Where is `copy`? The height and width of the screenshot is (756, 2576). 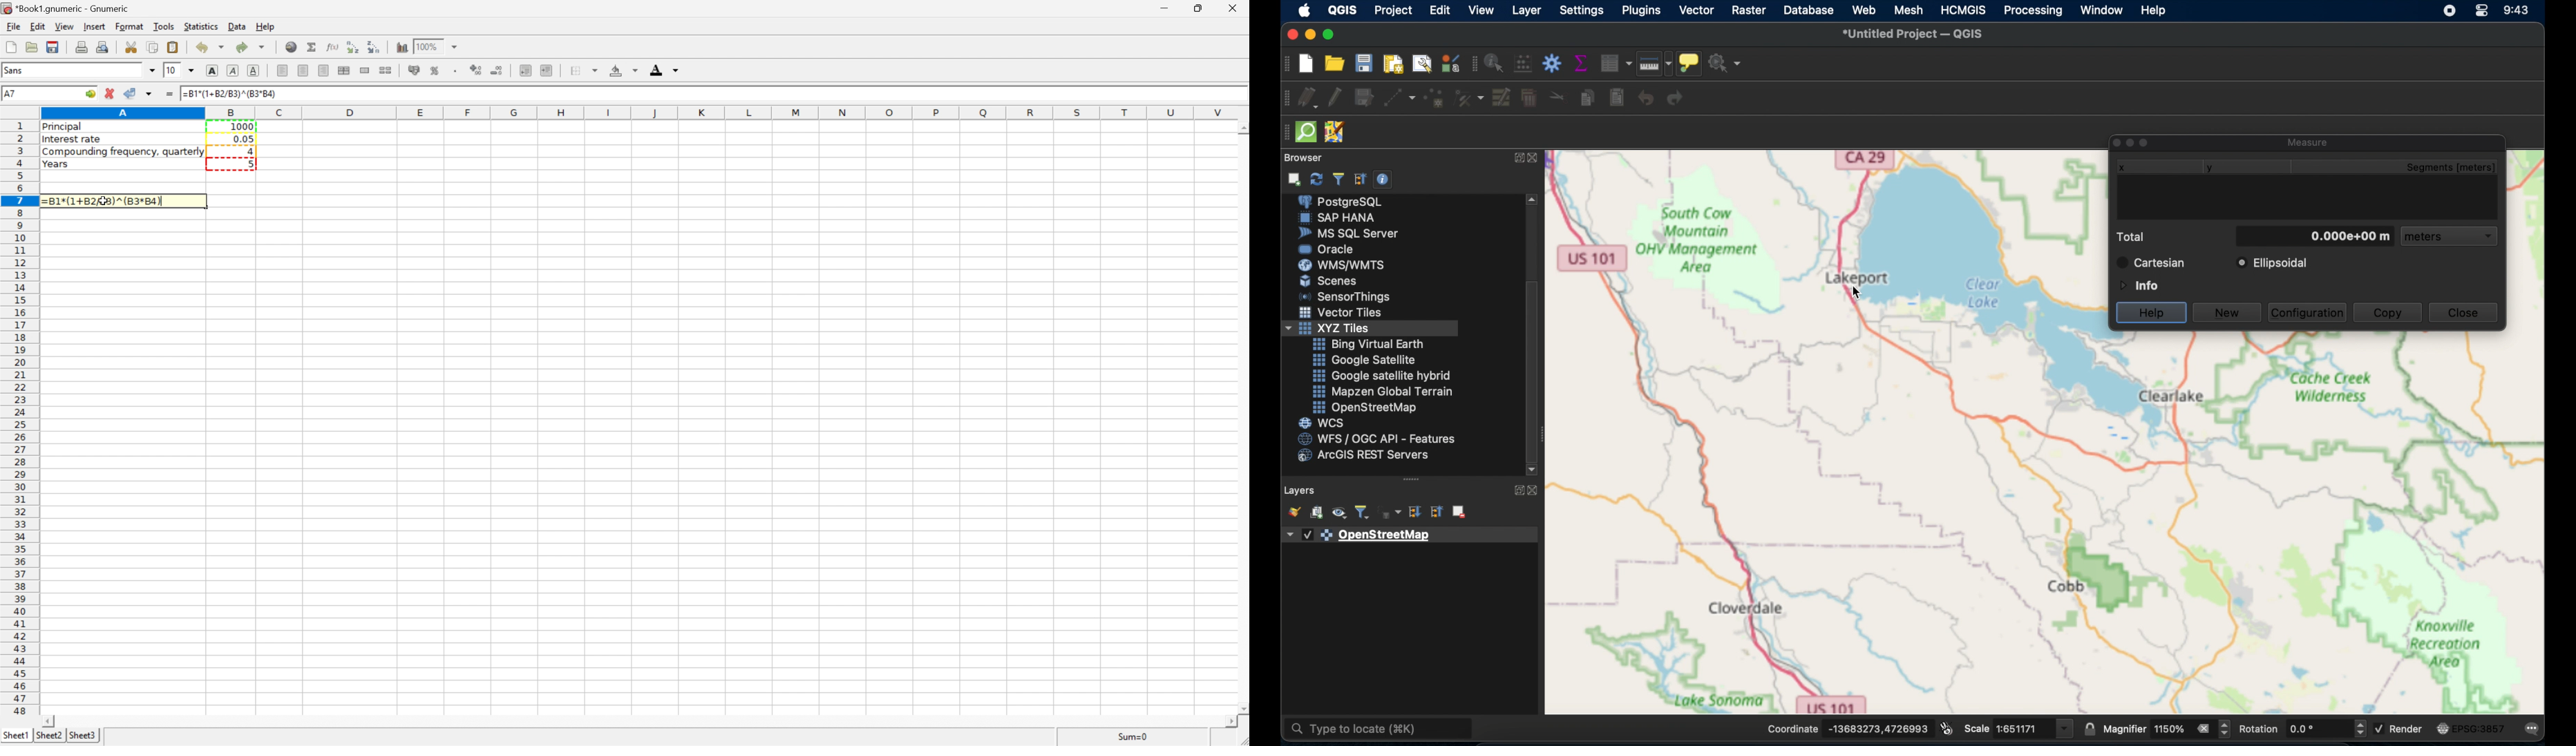 copy is located at coordinates (152, 46).